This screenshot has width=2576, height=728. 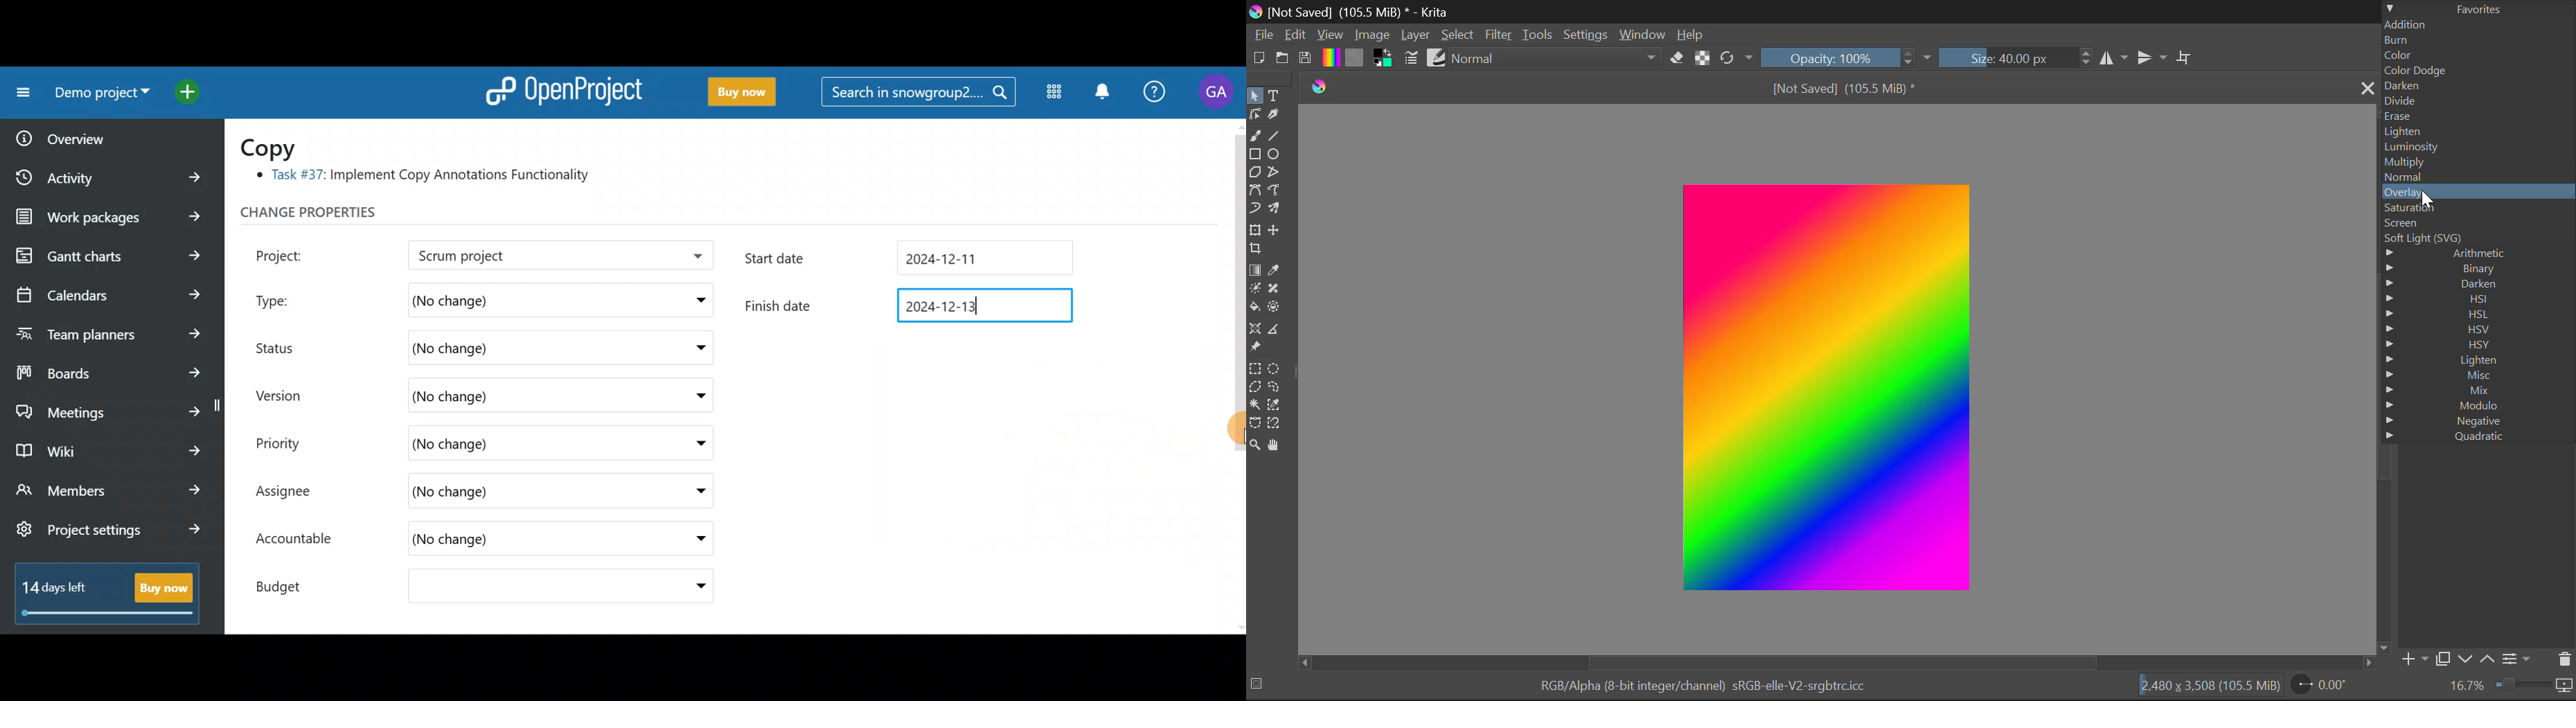 What do you see at coordinates (1297, 35) in the screenshot?
I see `Edit` at bounding box center [1297, 35].